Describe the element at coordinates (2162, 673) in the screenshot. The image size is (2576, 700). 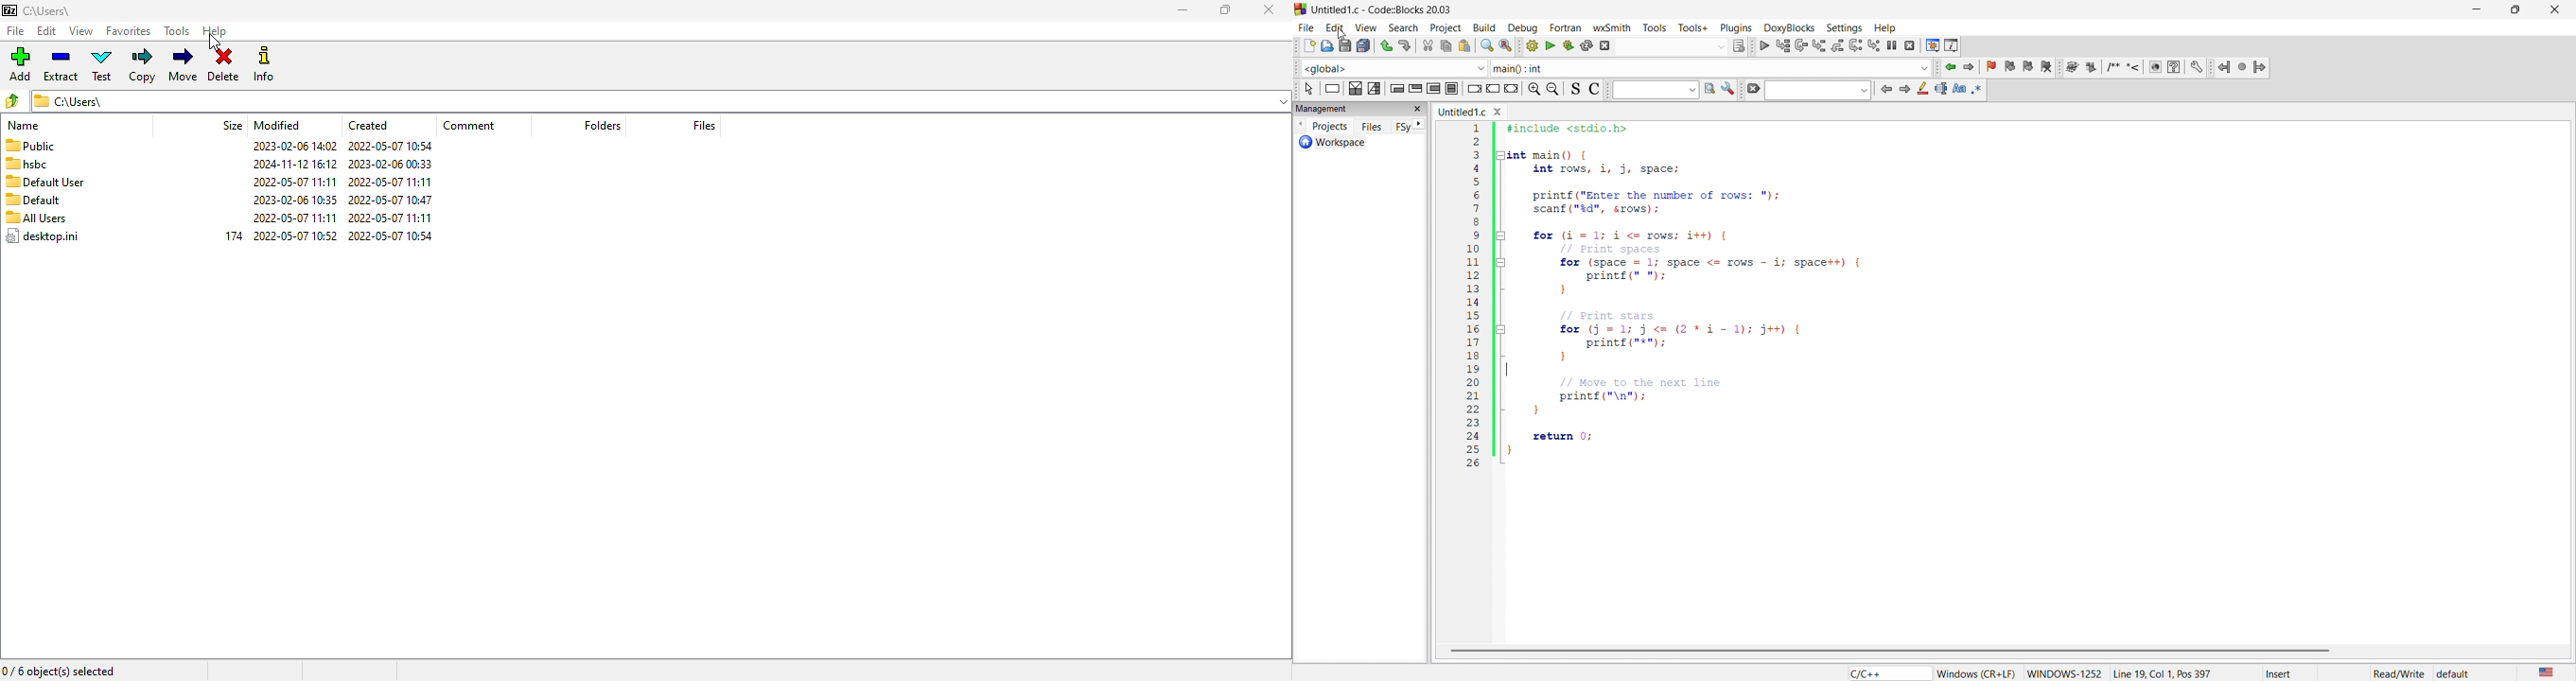
I see `Line 19, col 1, Pos 397` at that location.